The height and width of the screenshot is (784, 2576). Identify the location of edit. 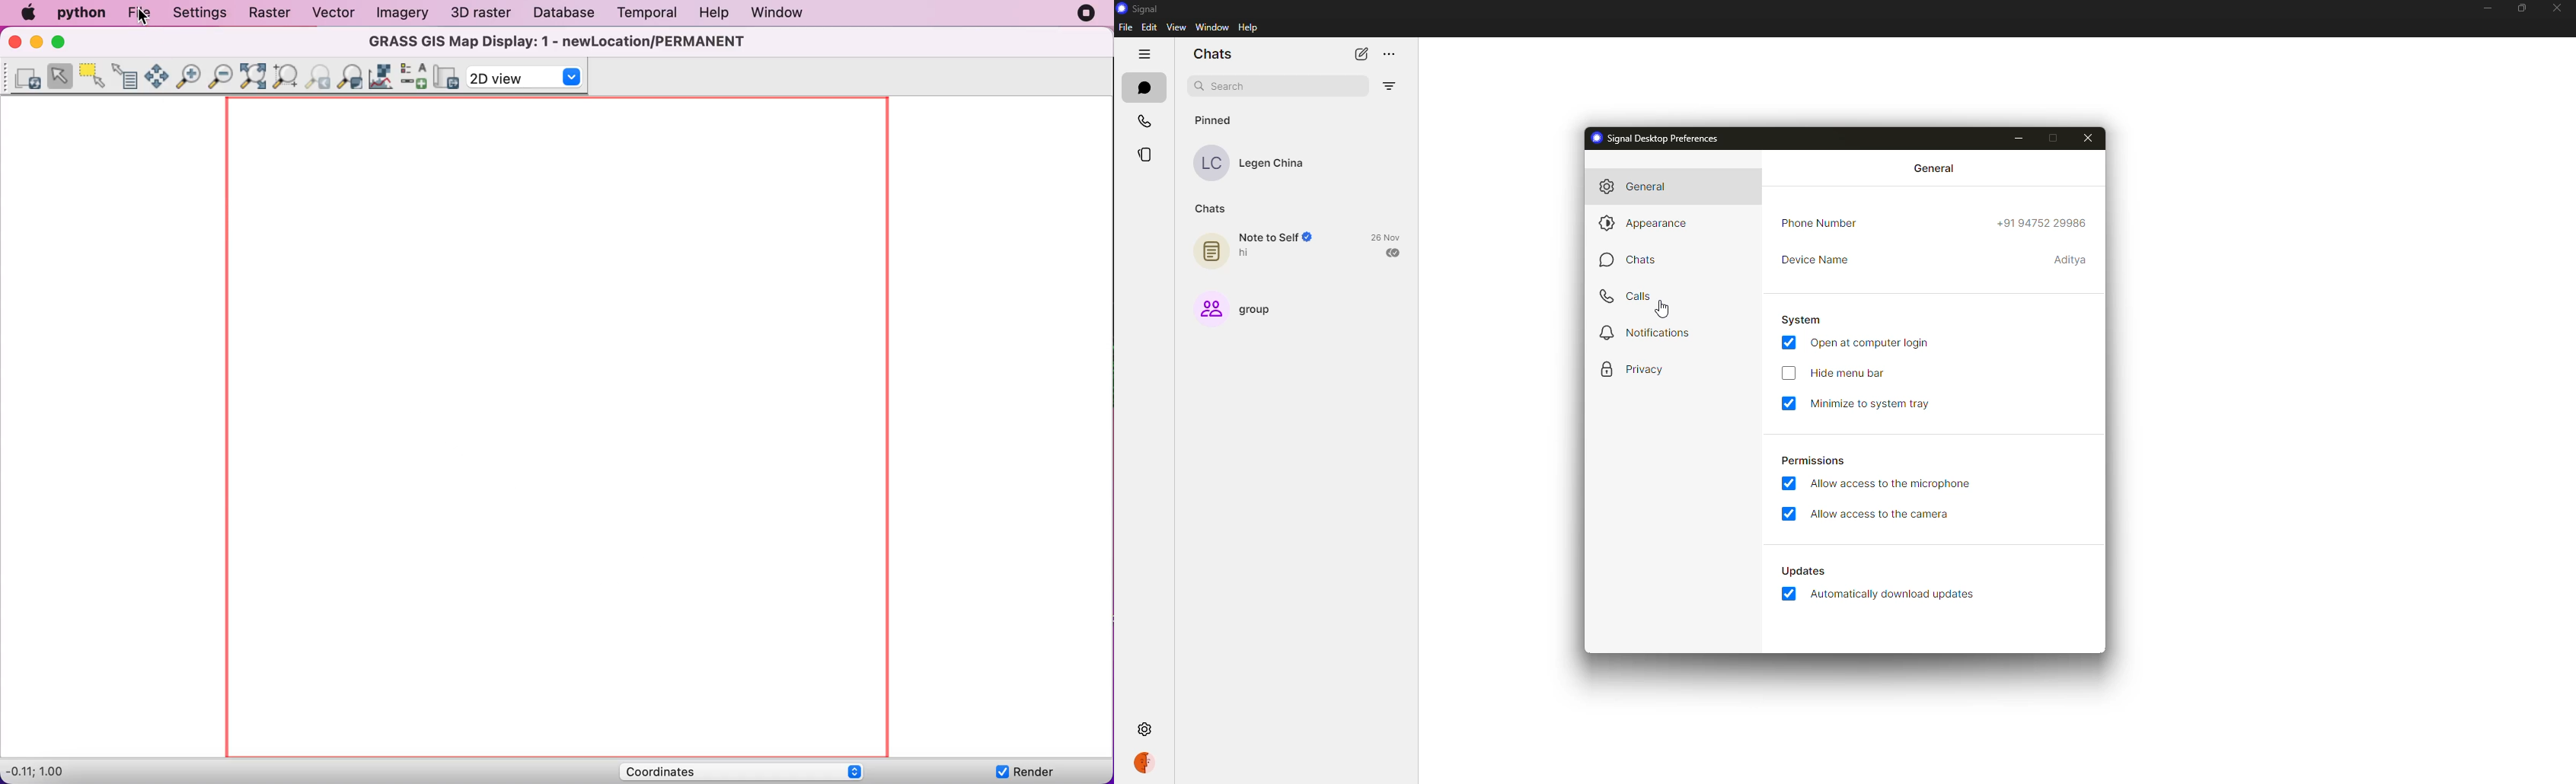
(1149, 27).